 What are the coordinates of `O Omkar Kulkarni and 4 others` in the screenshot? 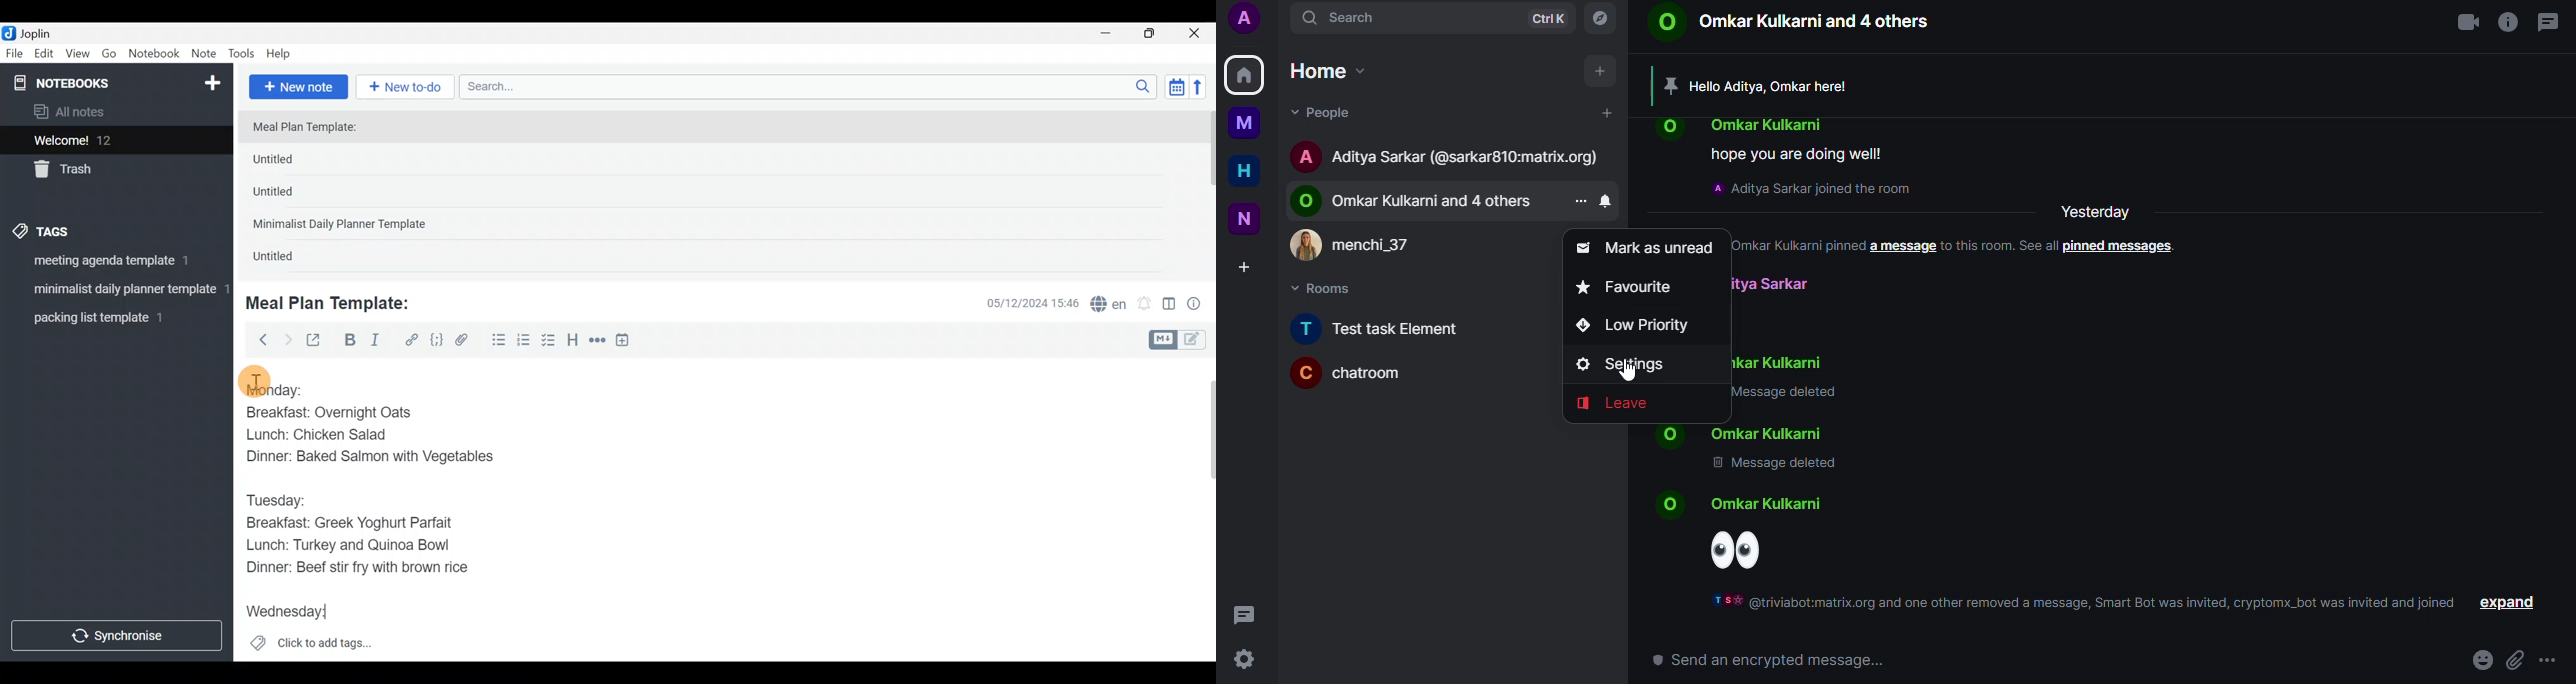 It's located at (1792, 24).